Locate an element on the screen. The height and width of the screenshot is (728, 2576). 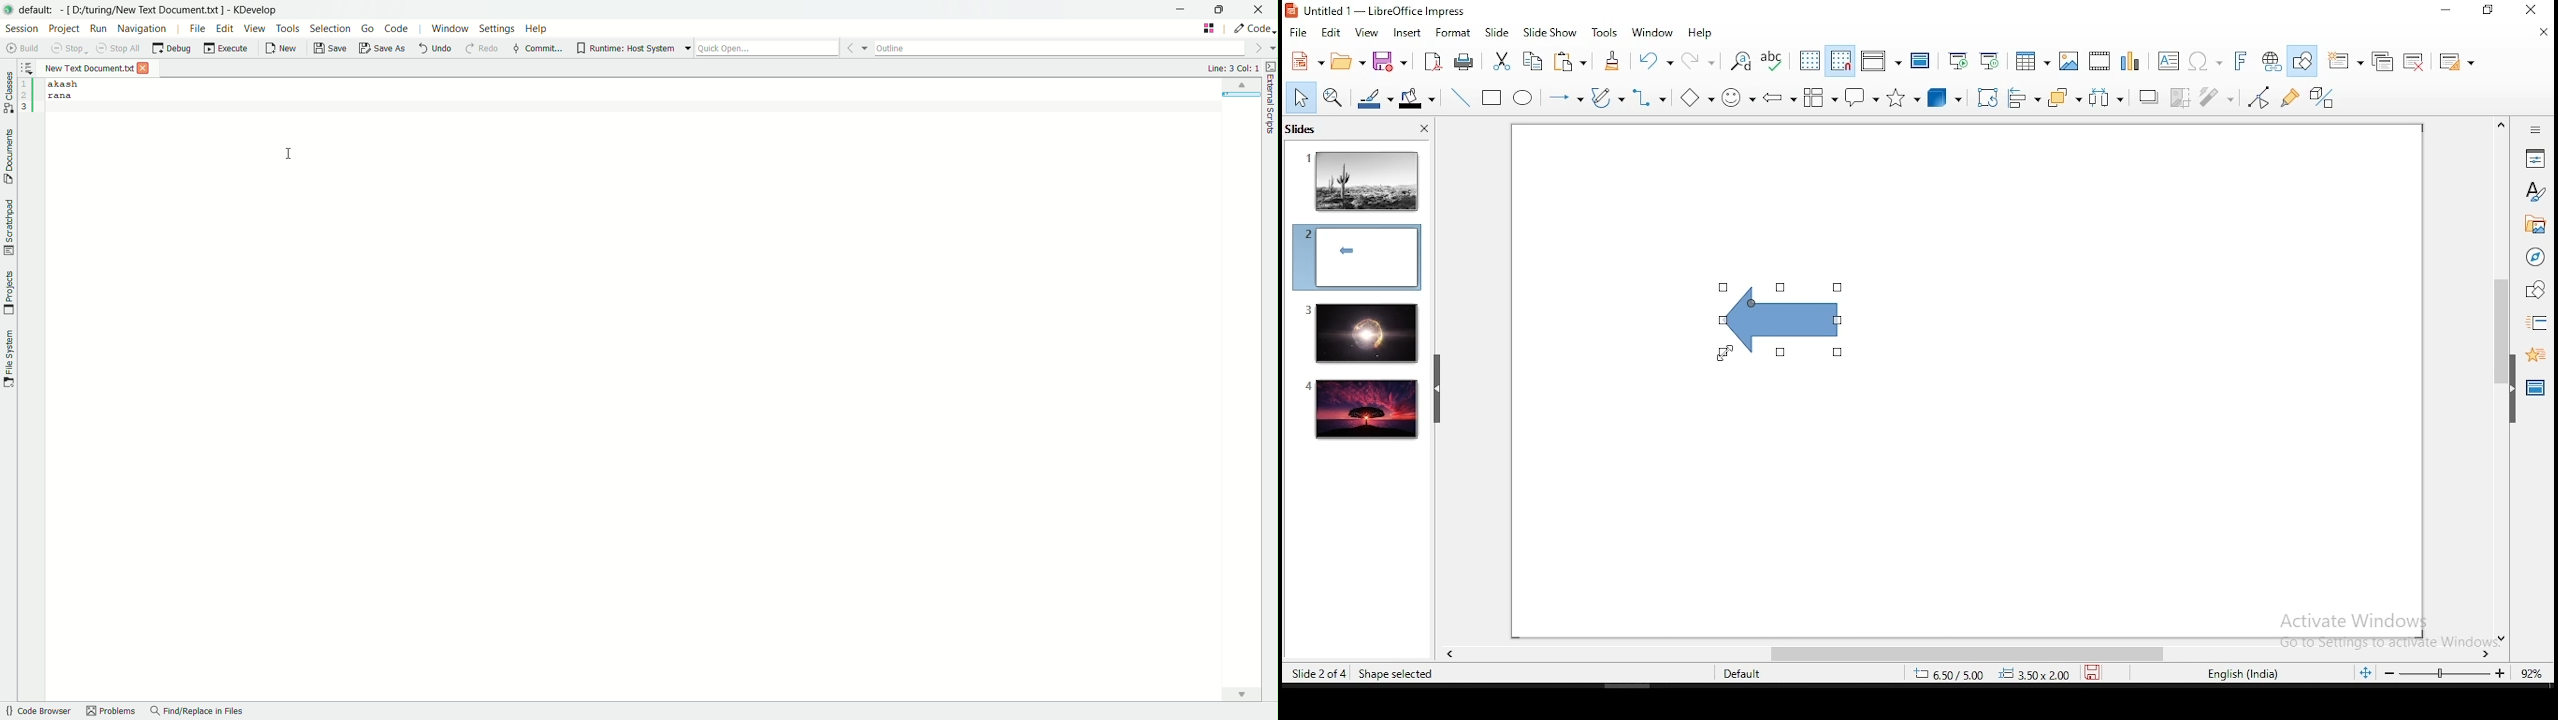
selection menu is located at coordinates (329, 28).